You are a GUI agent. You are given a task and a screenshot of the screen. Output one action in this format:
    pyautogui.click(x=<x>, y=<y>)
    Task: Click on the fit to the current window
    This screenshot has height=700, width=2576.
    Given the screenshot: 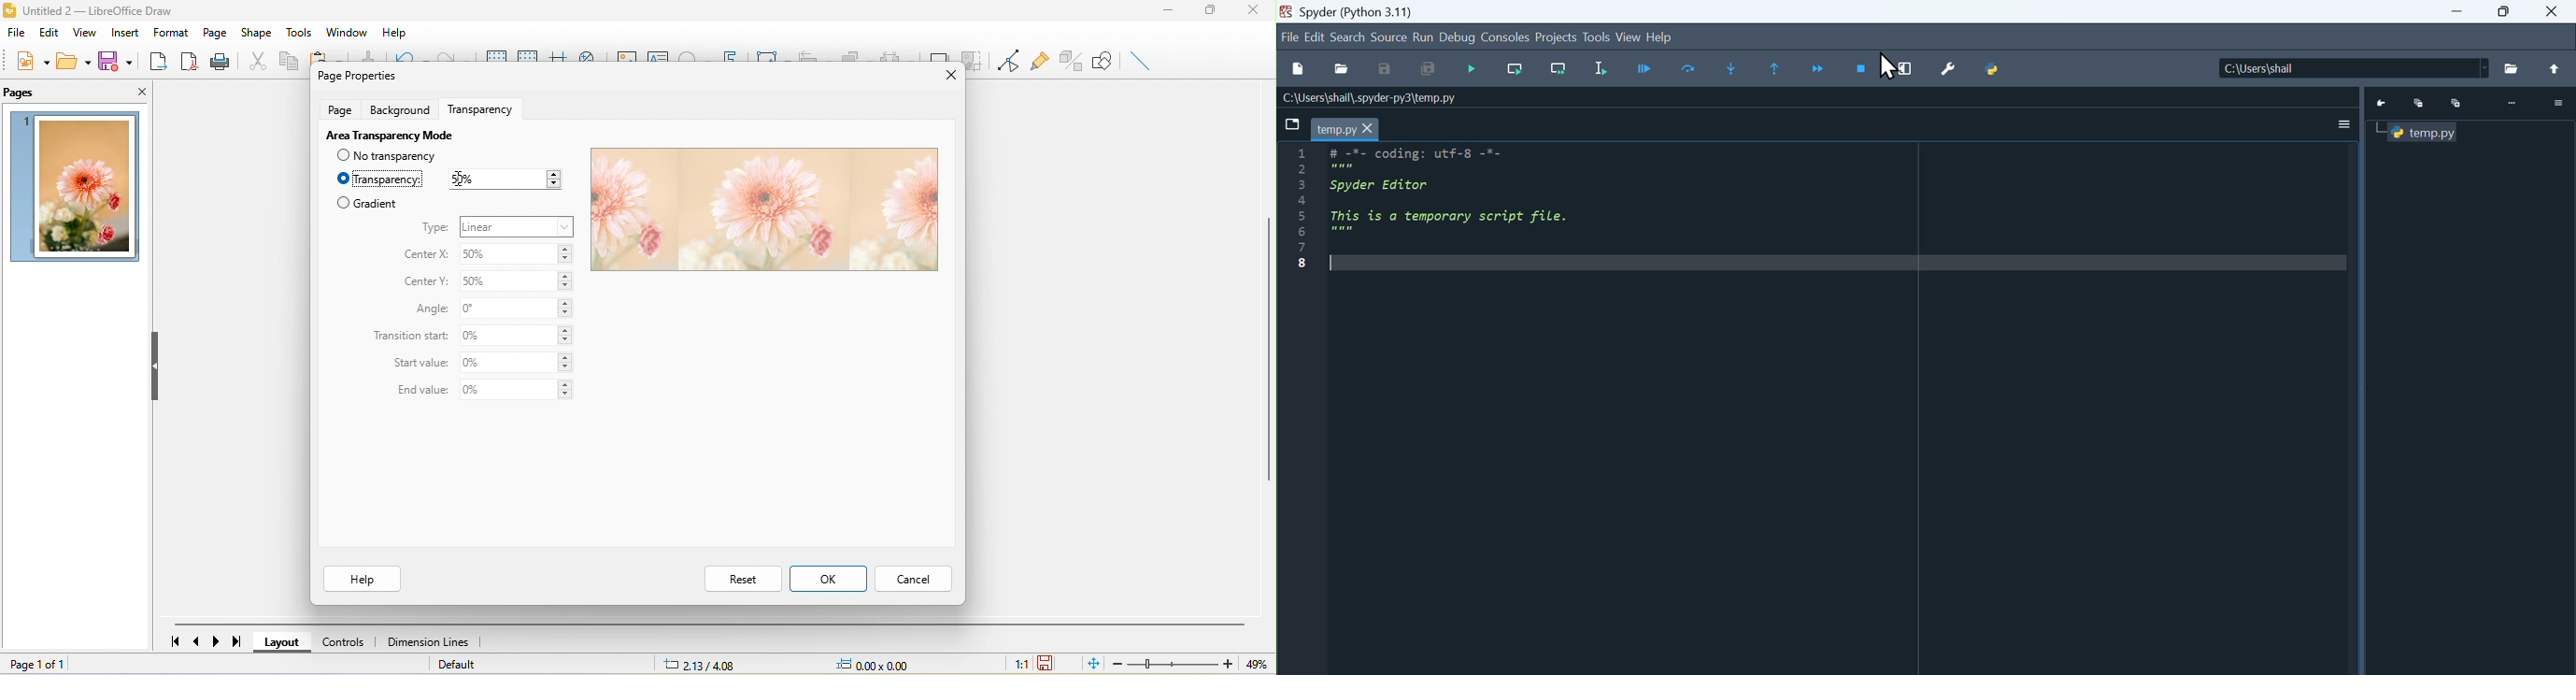 What is the action you would take?
    pyautogui.click(x=1096, y=664)
    